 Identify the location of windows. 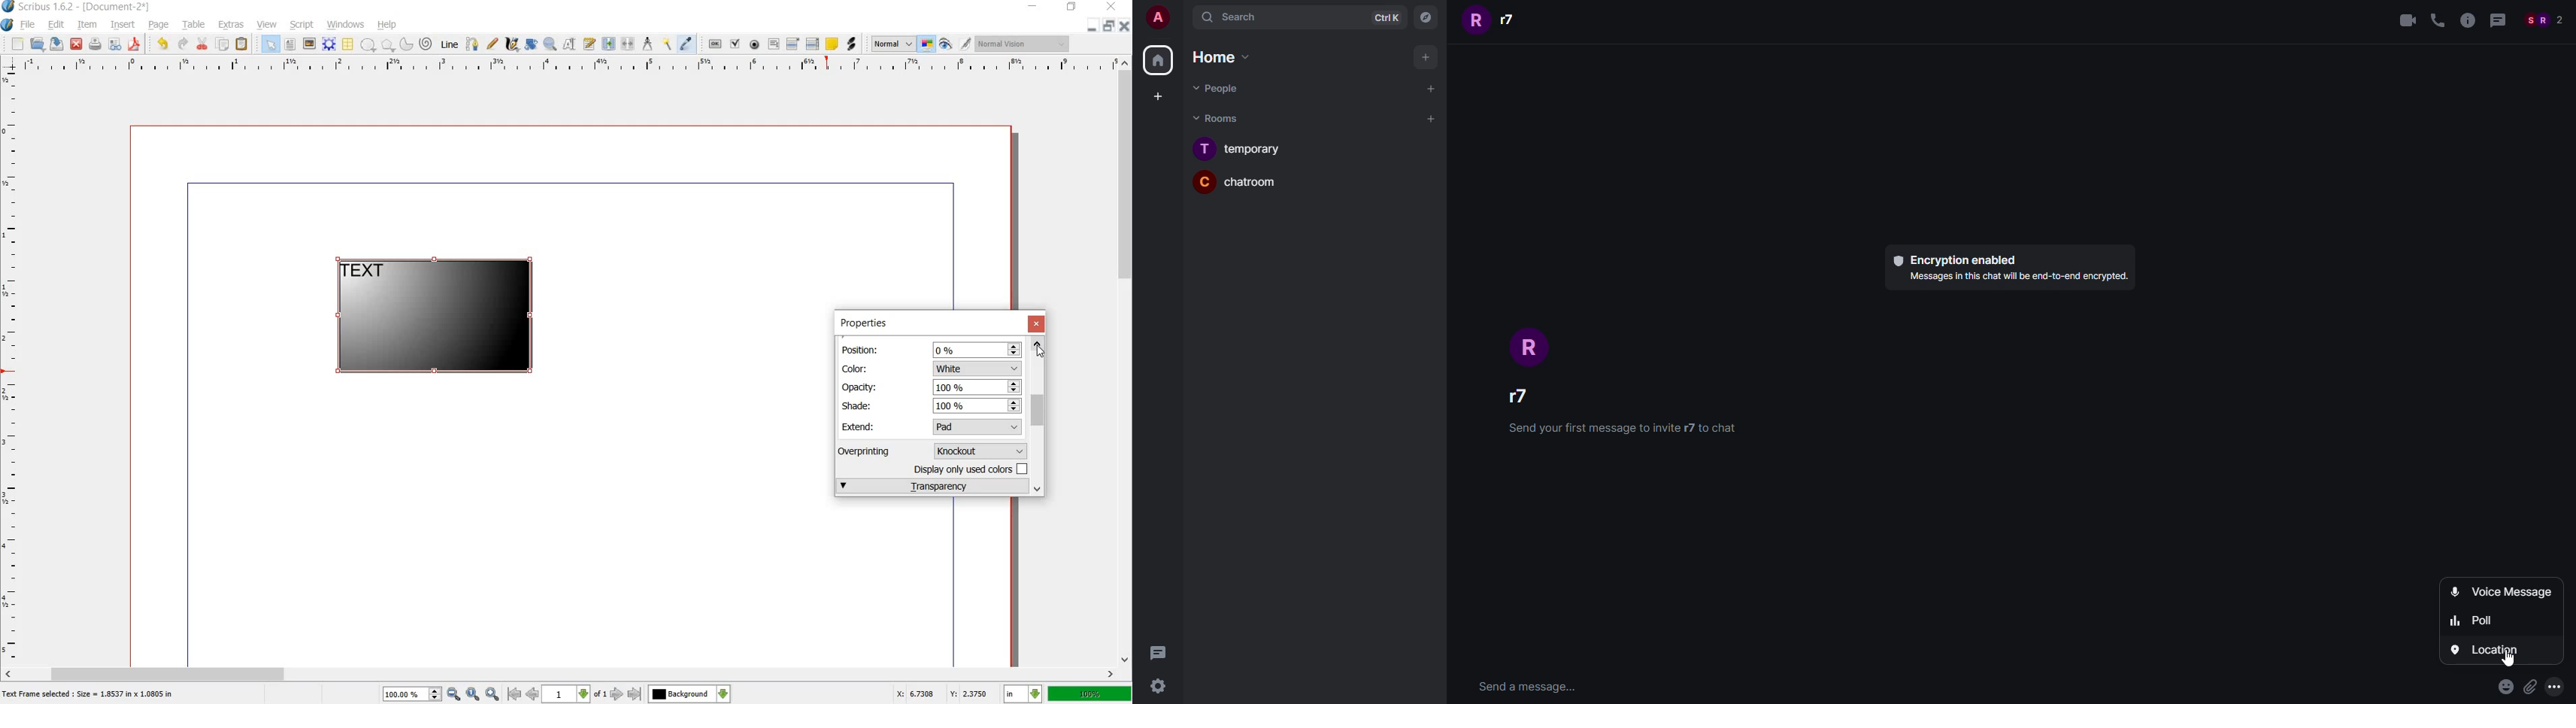
(345, 25).